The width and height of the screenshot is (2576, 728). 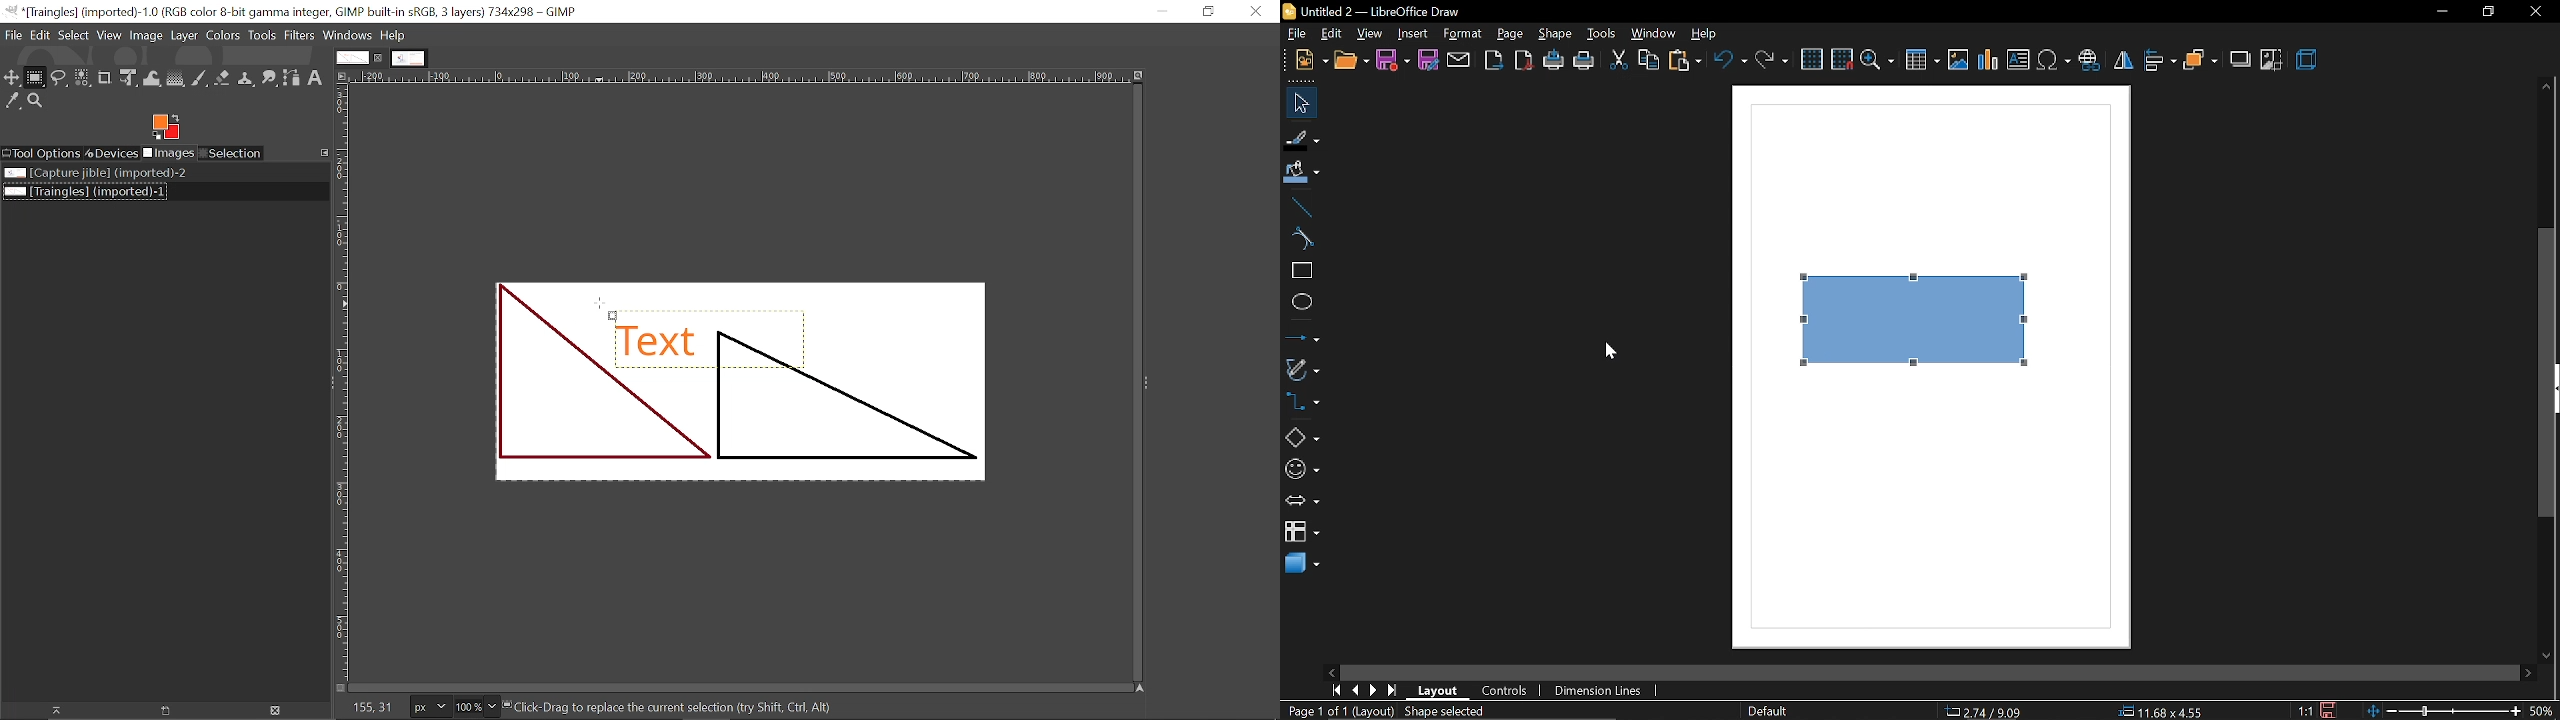 I want to click on arrows, so click(x=1302, y=501).